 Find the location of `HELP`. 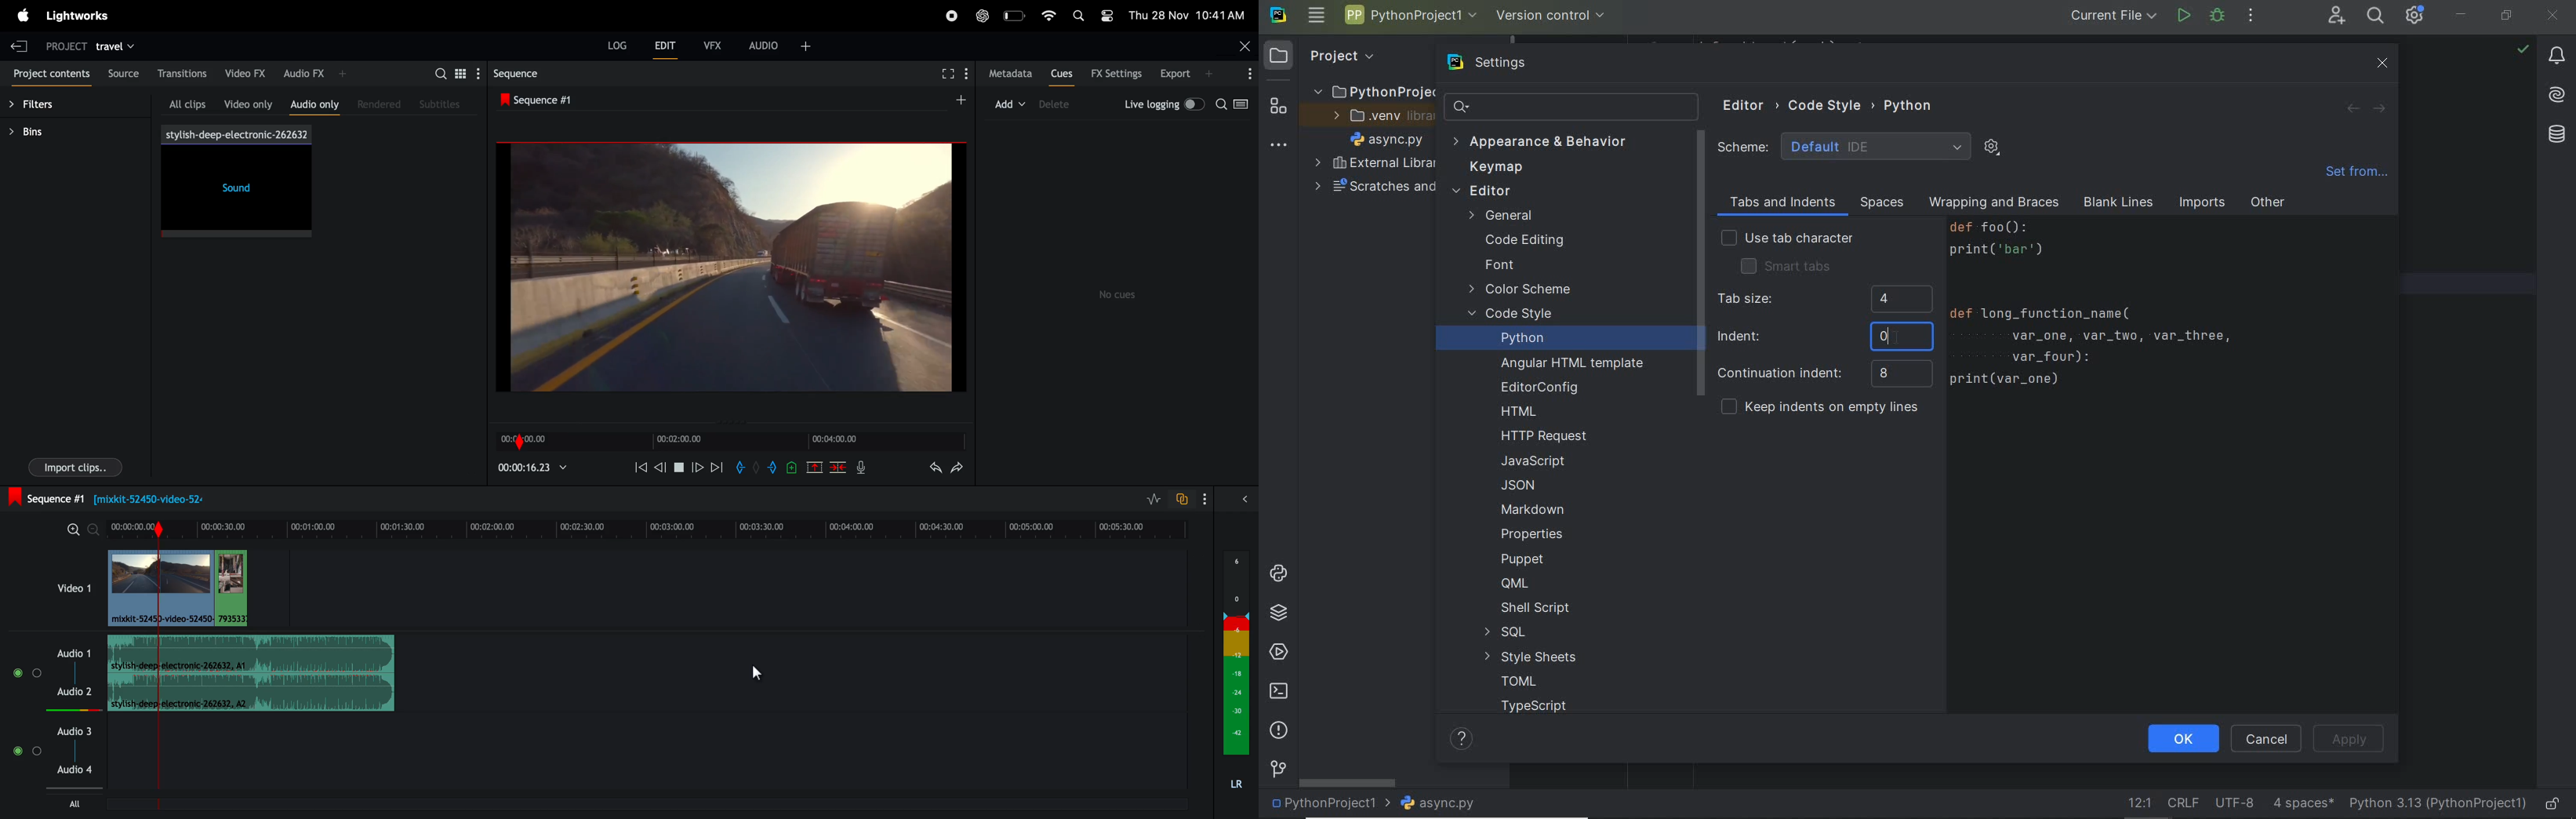

HELP is located at coordinates (1463, 738).